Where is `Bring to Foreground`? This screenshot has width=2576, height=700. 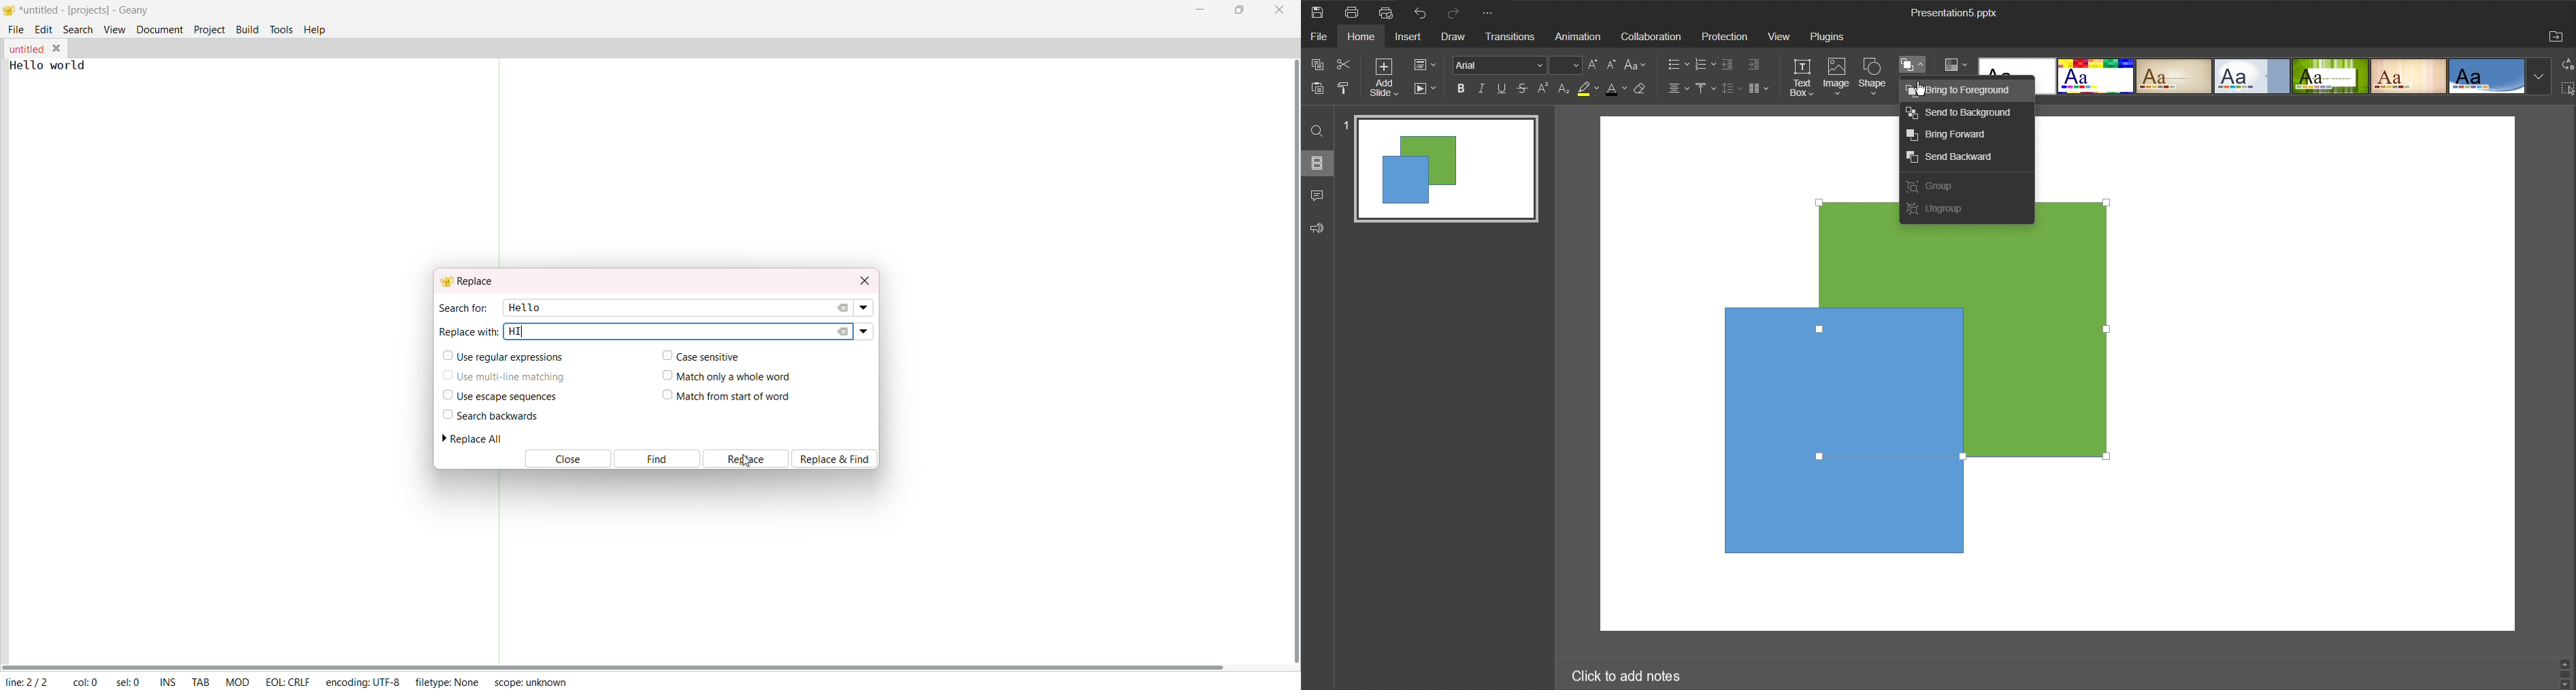 Bring to Foreground is located at coordinates (1965, 92).